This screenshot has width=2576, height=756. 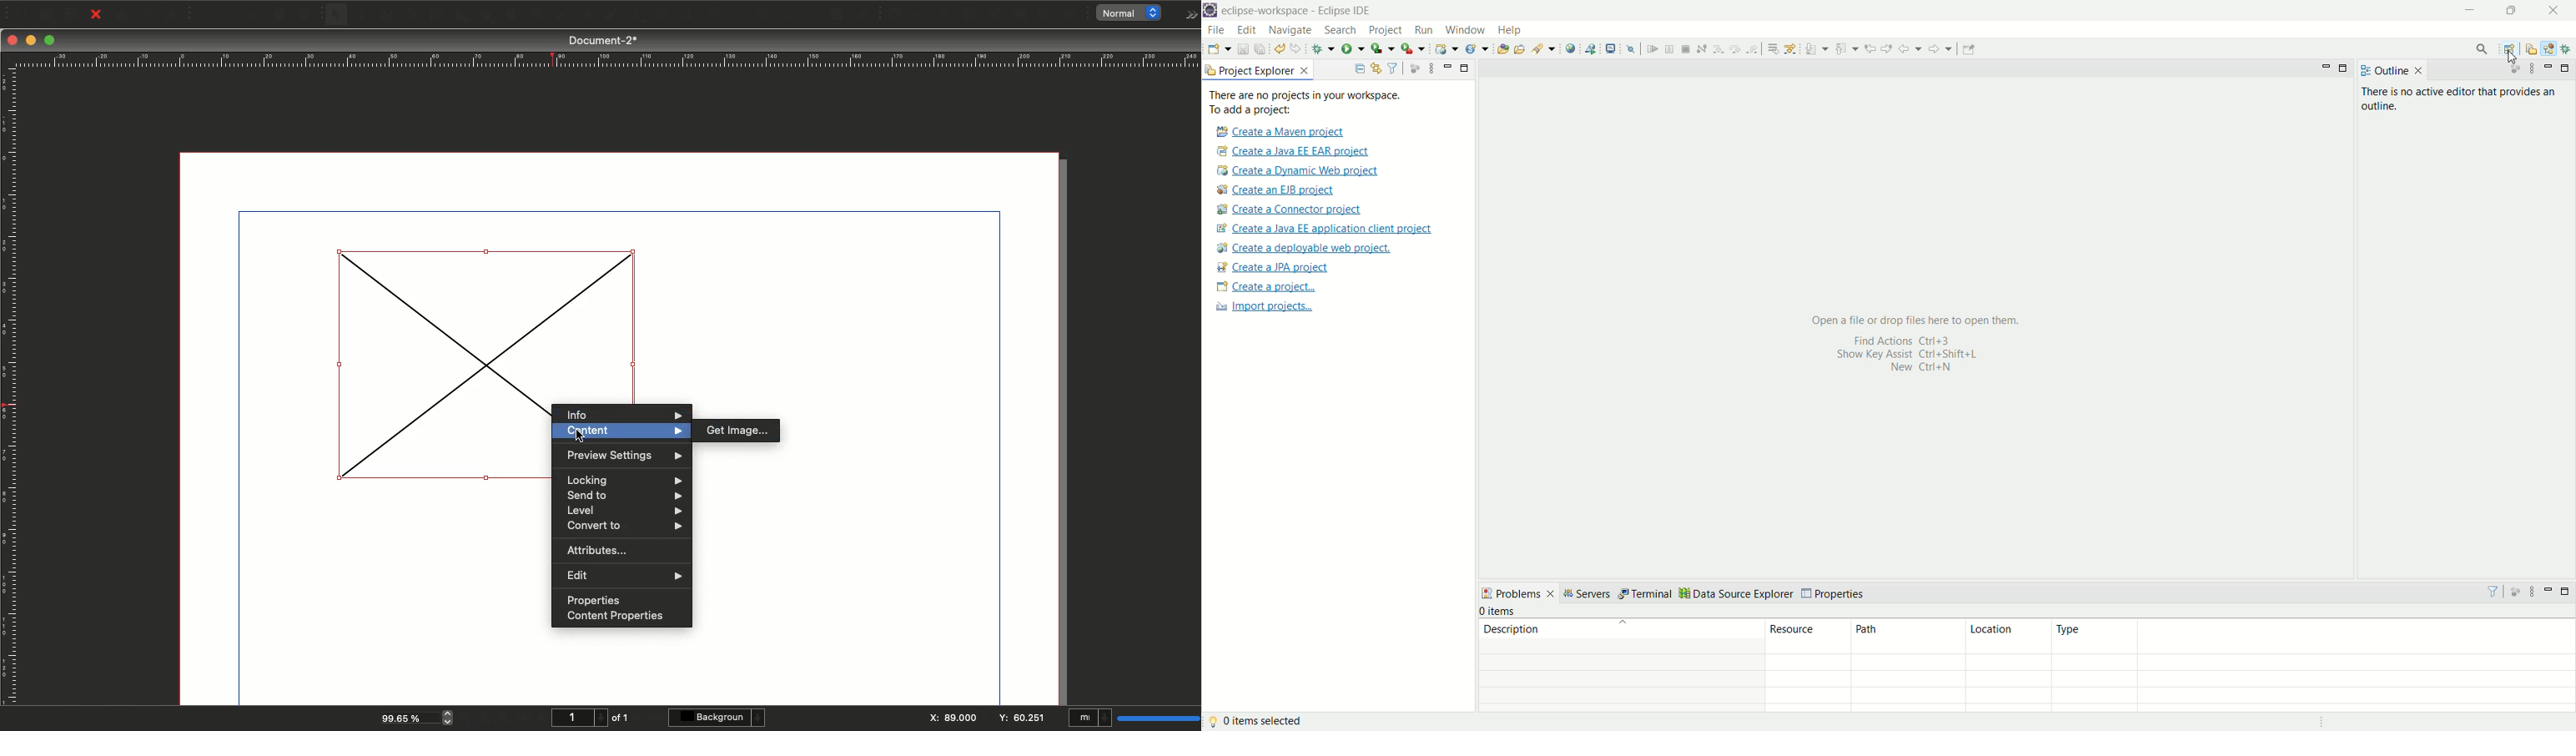 I want to click on Get image..., so click(x=742, y=431).